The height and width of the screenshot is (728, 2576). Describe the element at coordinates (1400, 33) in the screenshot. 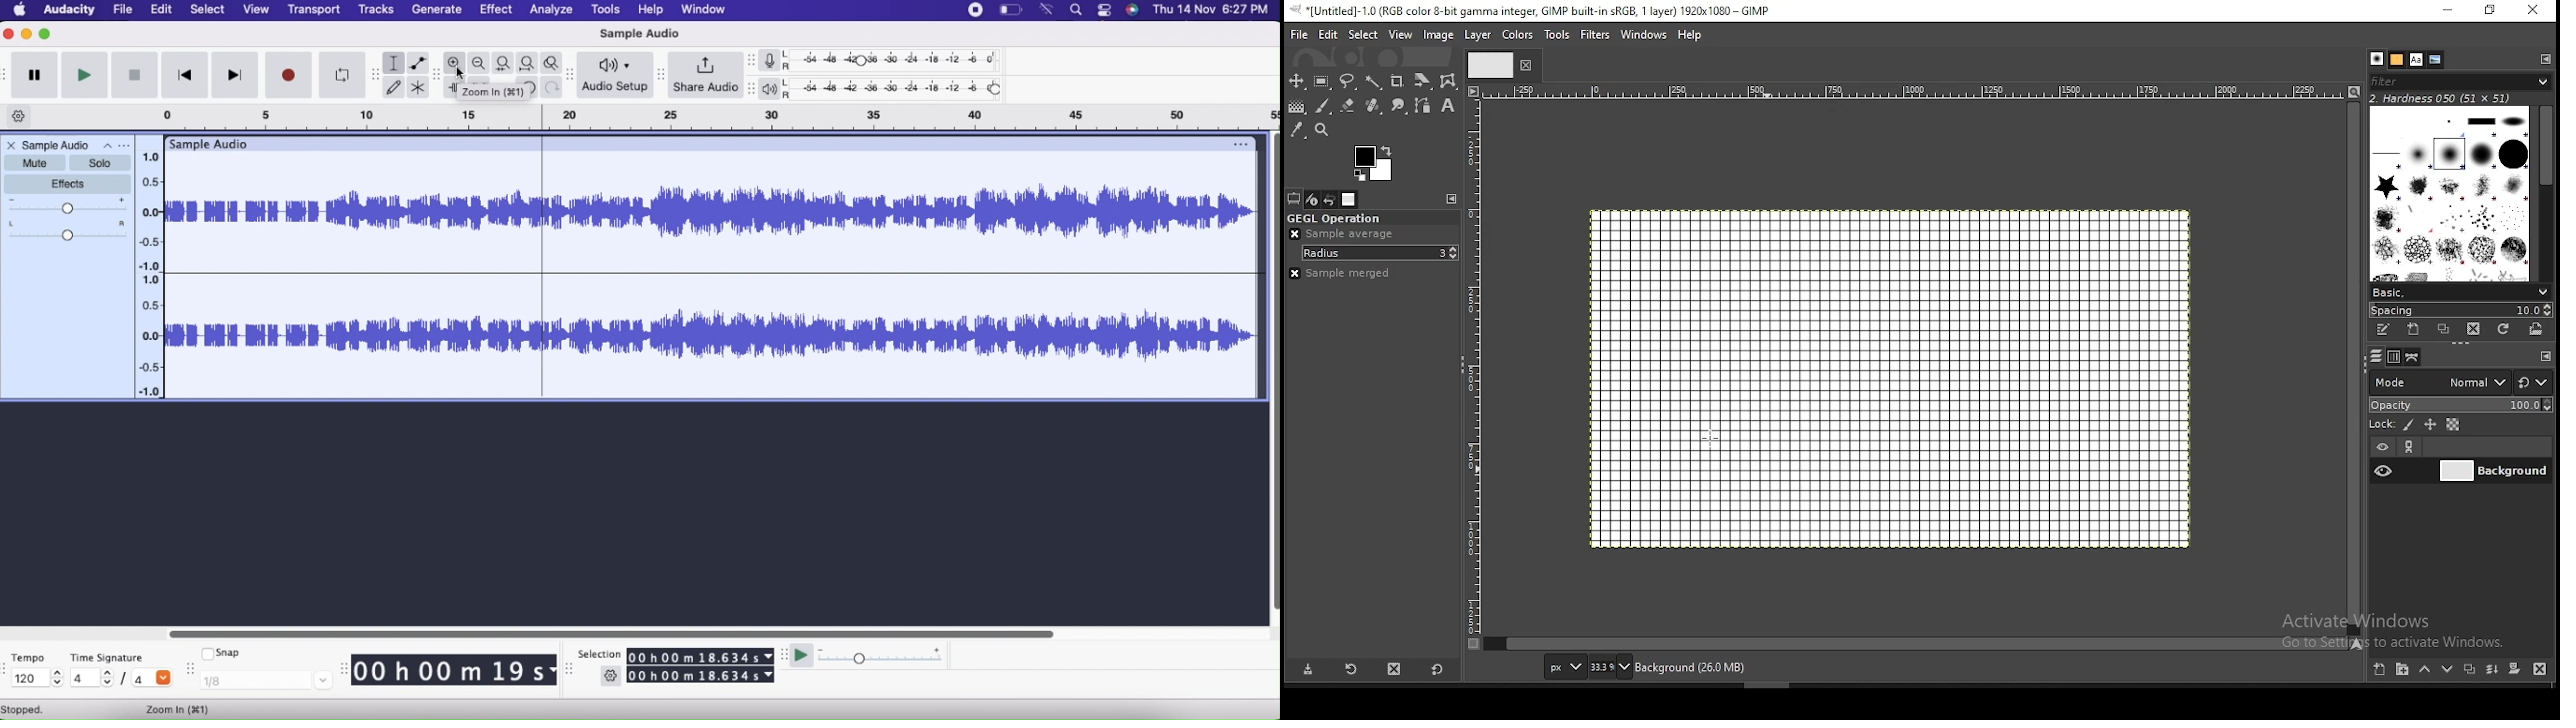

I see `view` at that location.